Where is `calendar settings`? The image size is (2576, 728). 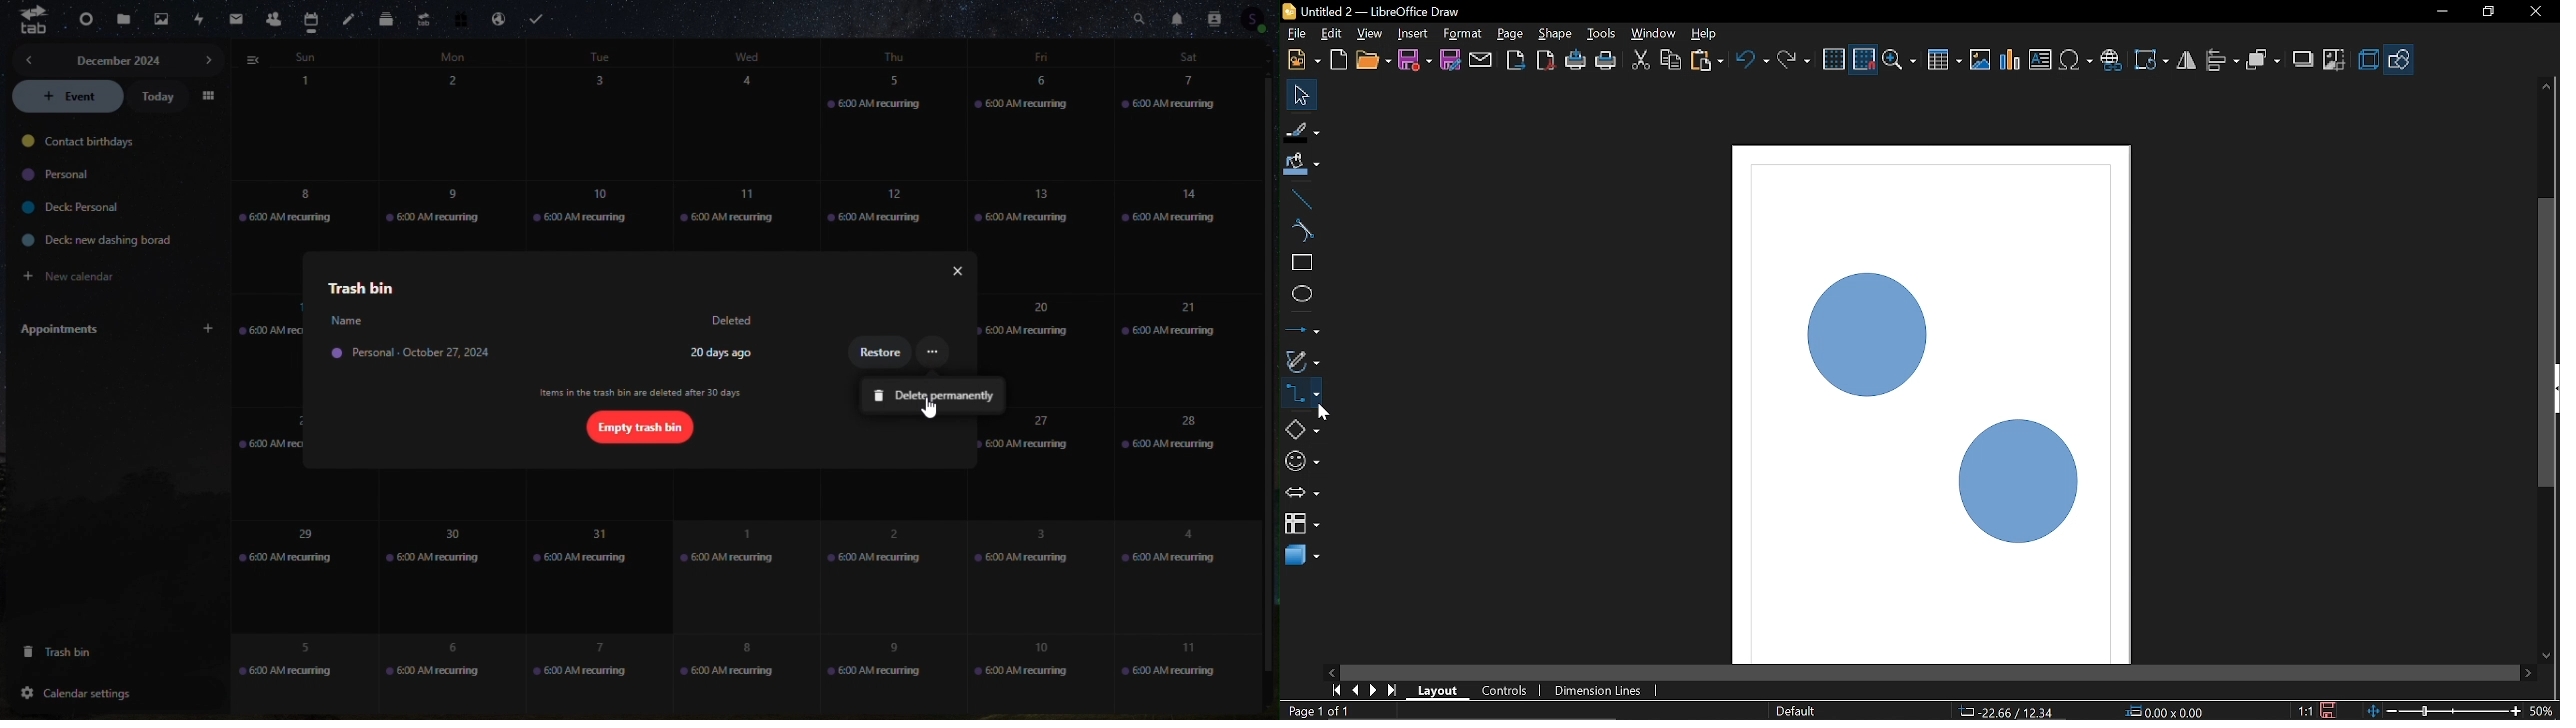
calendar settings is located at coordinates (86, 690).